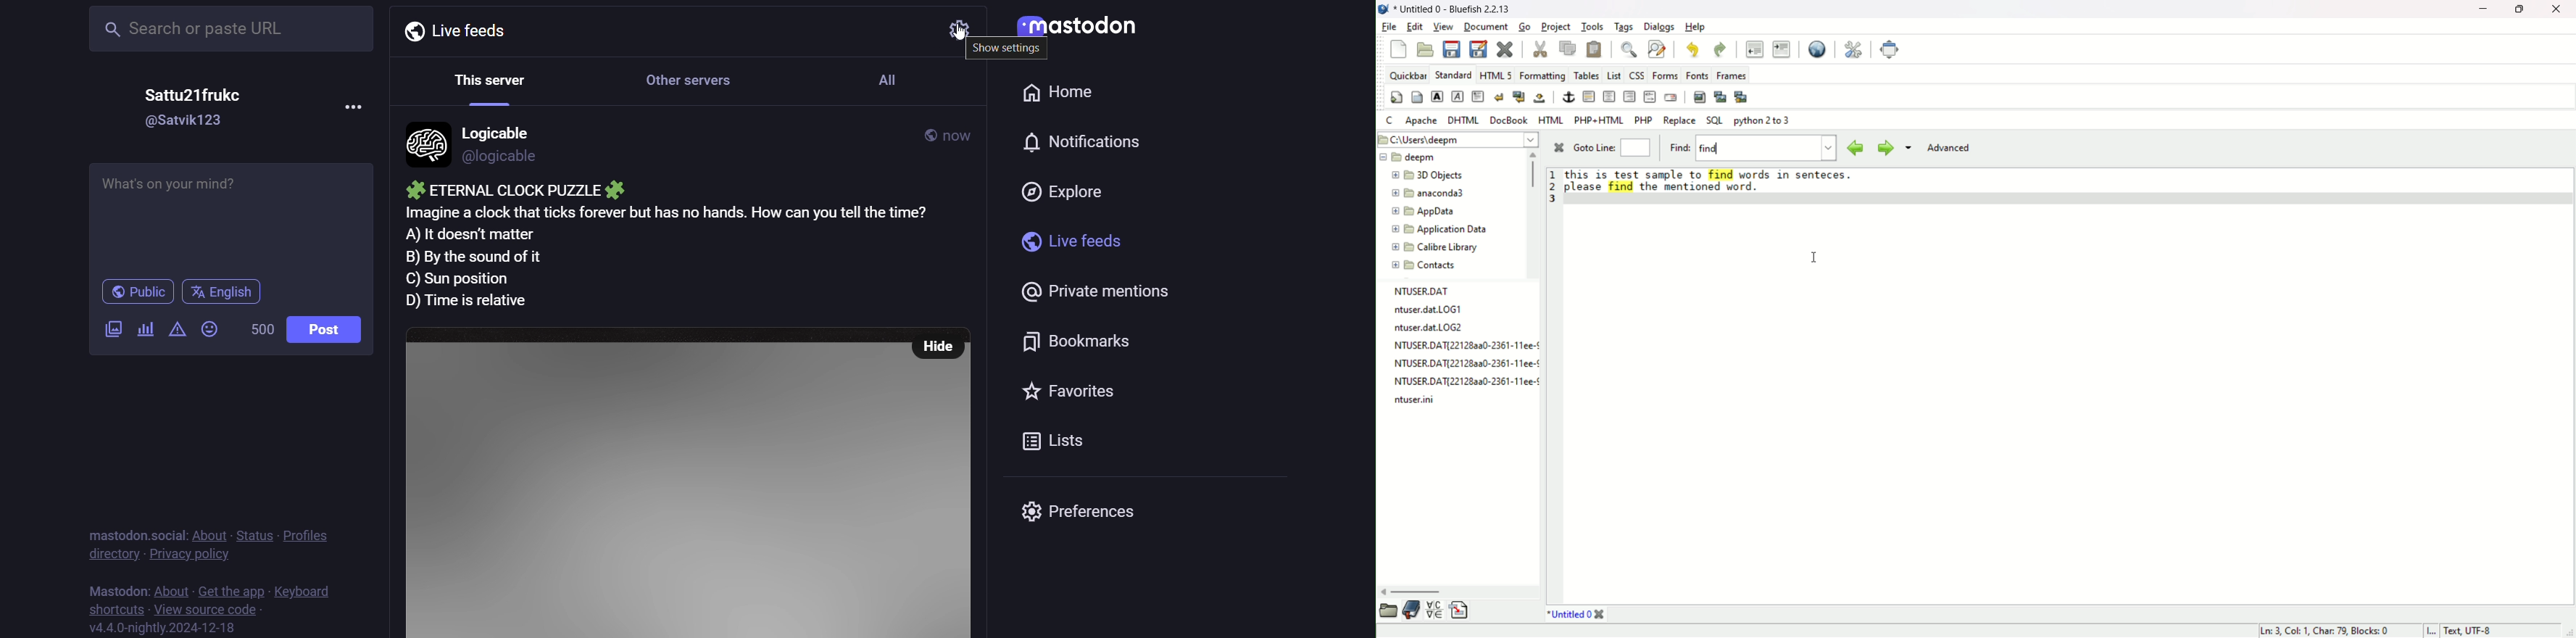 The height and width of the screenshot is (644, 2576). Describe the element at coordinates (1732, 74) in the screenshot. I see `frames` at that location.